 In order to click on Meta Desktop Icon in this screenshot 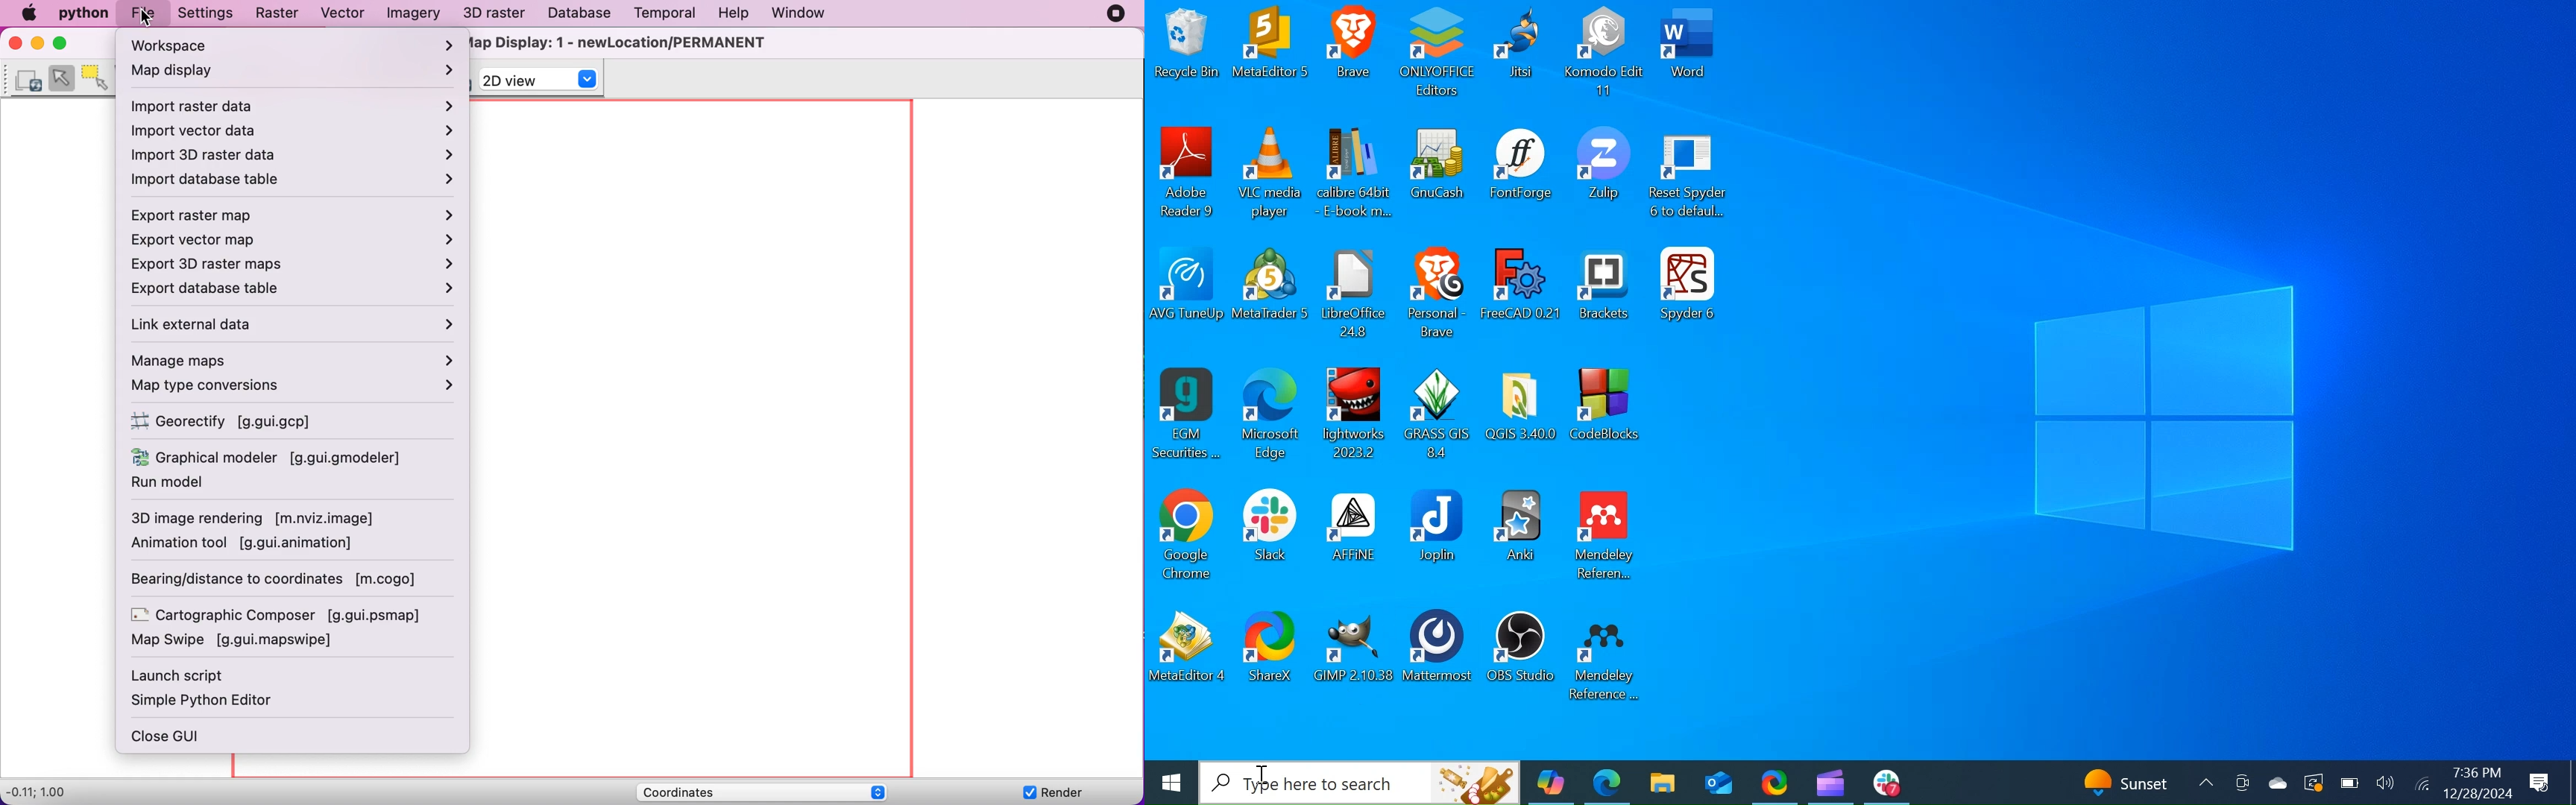, I will do `click(1271, 50)`.